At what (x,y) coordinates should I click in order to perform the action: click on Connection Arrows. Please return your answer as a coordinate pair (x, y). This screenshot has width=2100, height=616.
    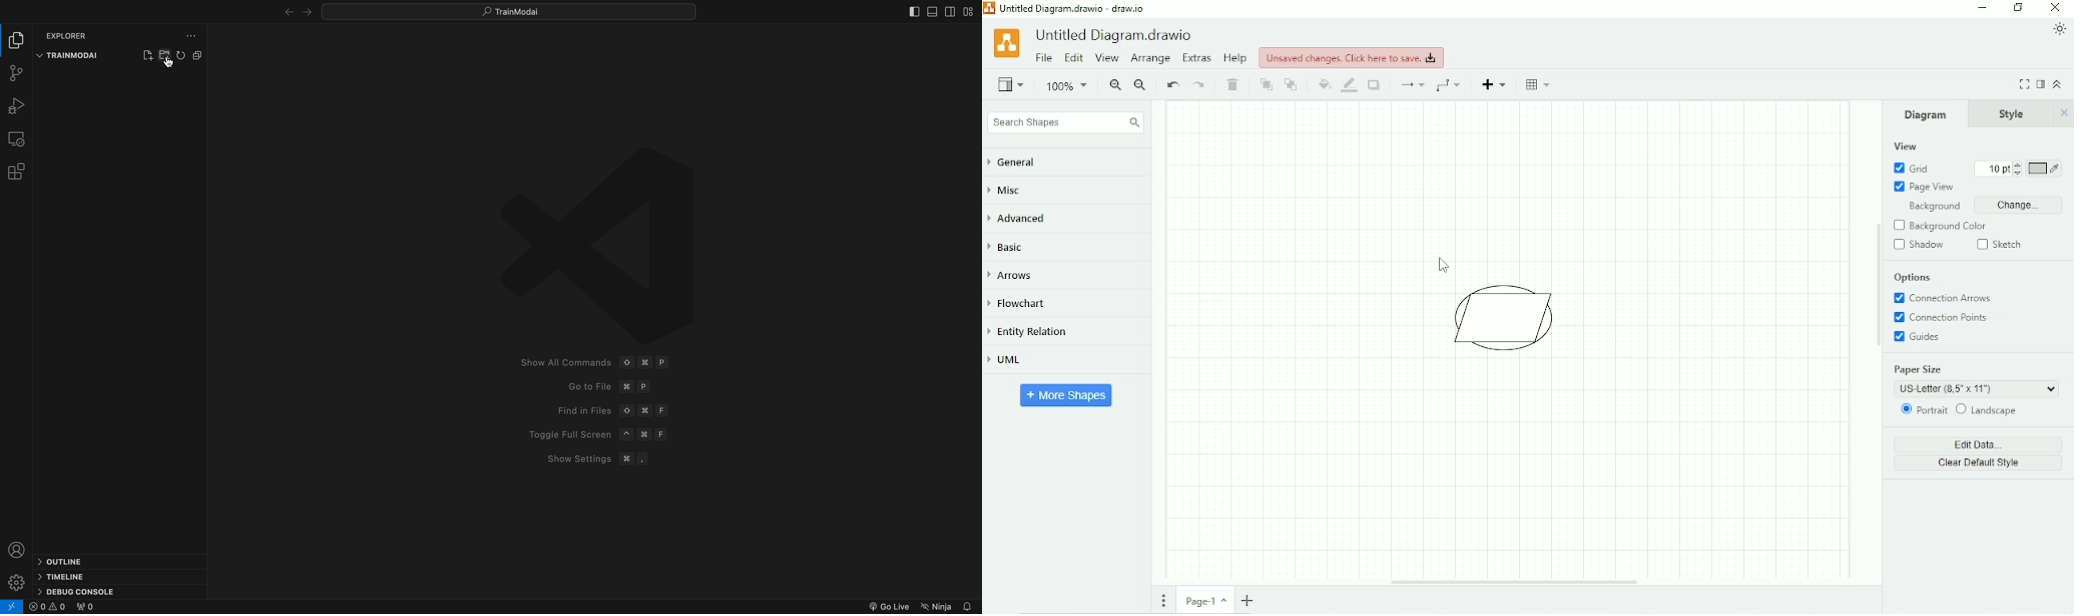
    Looking at the image, I should click on (1944, 298).